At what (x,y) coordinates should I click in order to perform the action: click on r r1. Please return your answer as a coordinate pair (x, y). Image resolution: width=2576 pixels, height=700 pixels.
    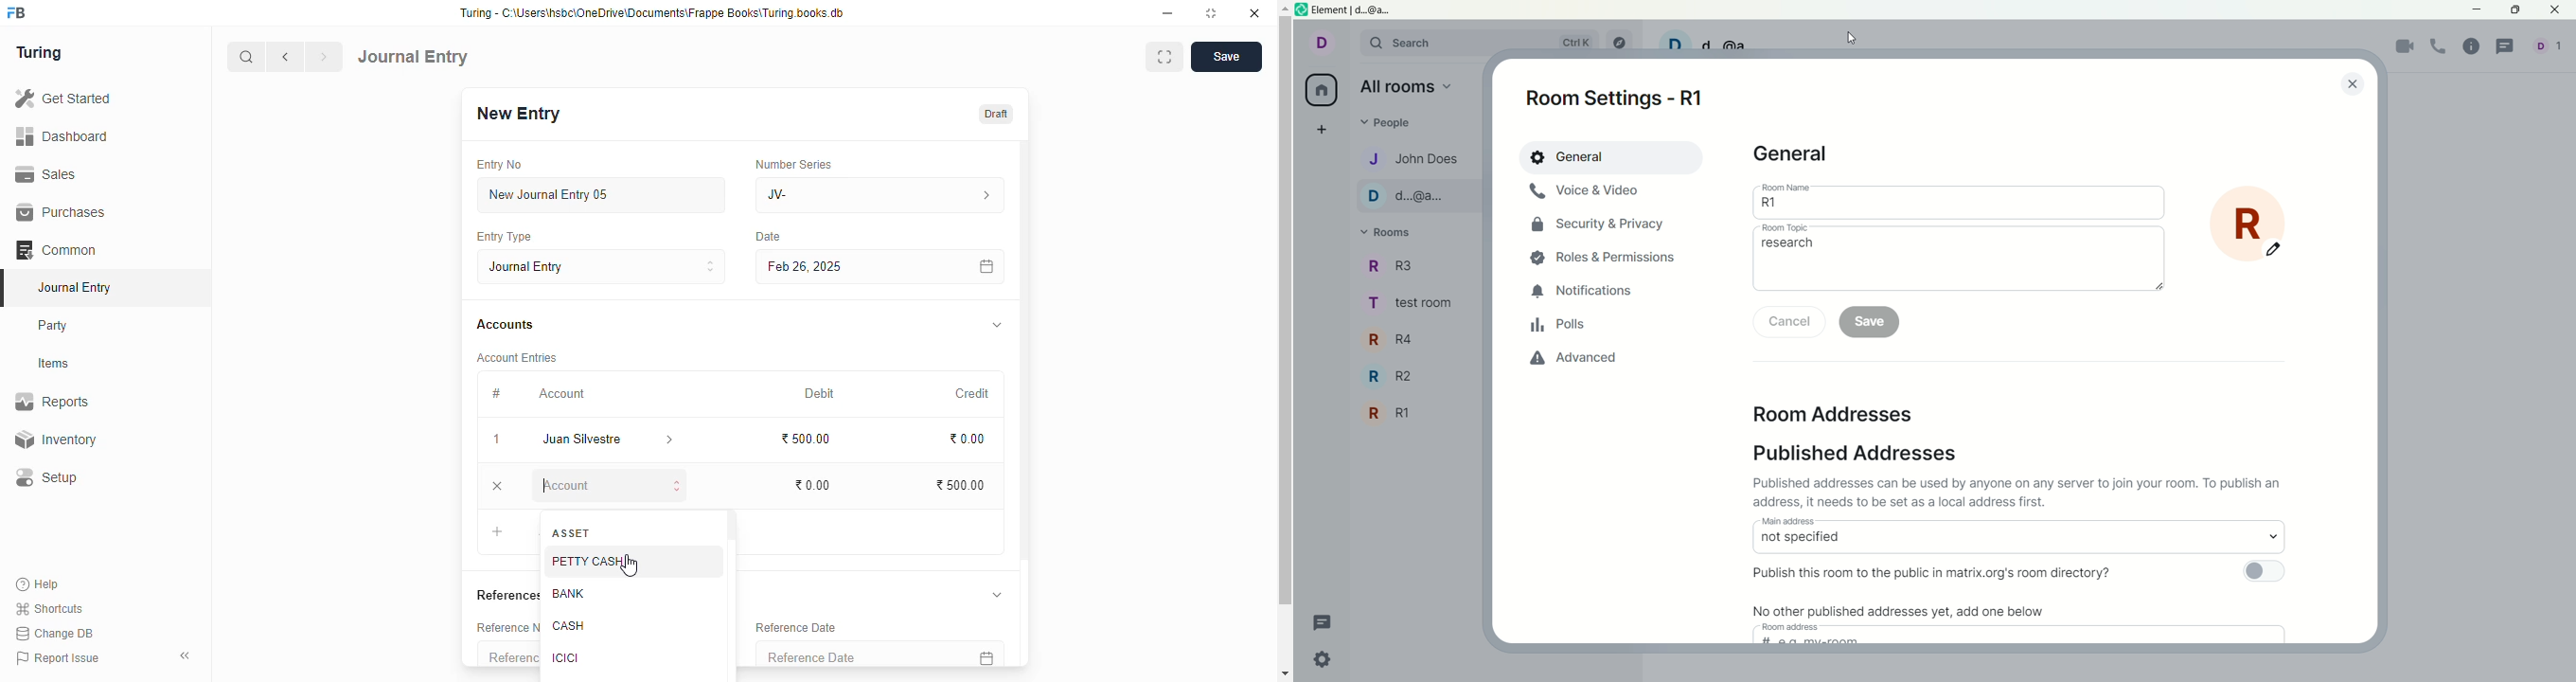
    Looking at the image, I should click on (1404, 415).